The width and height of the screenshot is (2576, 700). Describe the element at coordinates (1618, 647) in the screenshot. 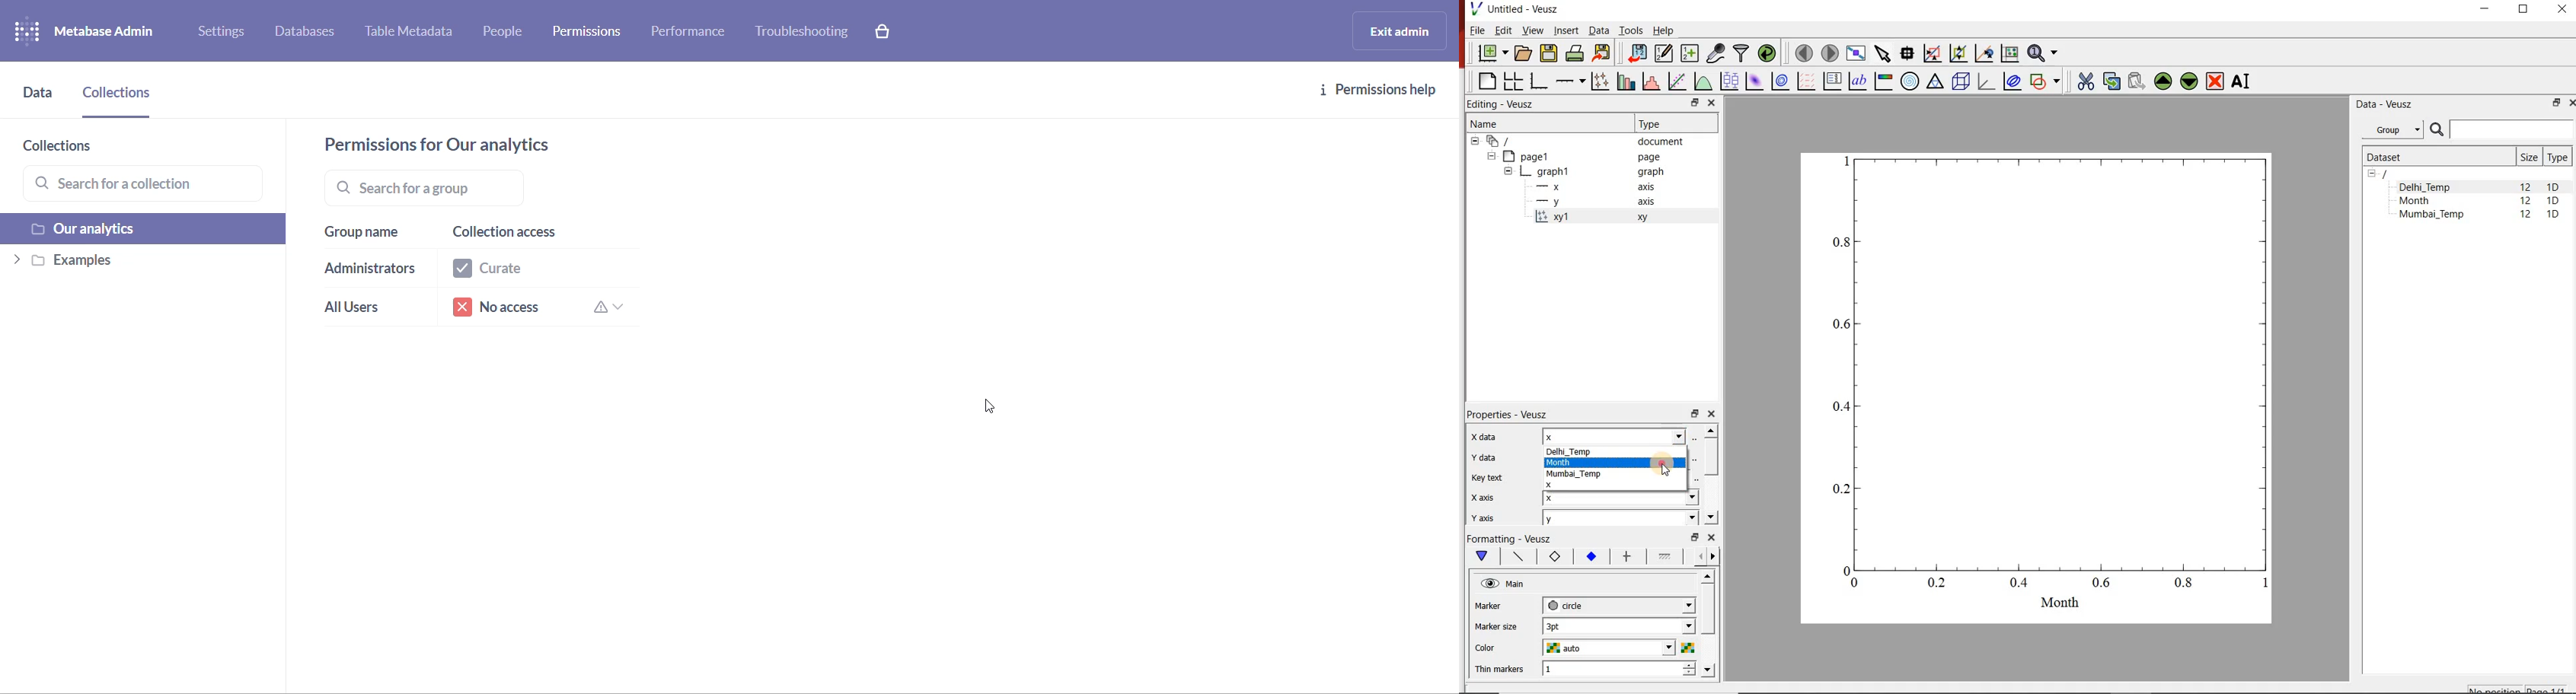

I see `auto` at that location.